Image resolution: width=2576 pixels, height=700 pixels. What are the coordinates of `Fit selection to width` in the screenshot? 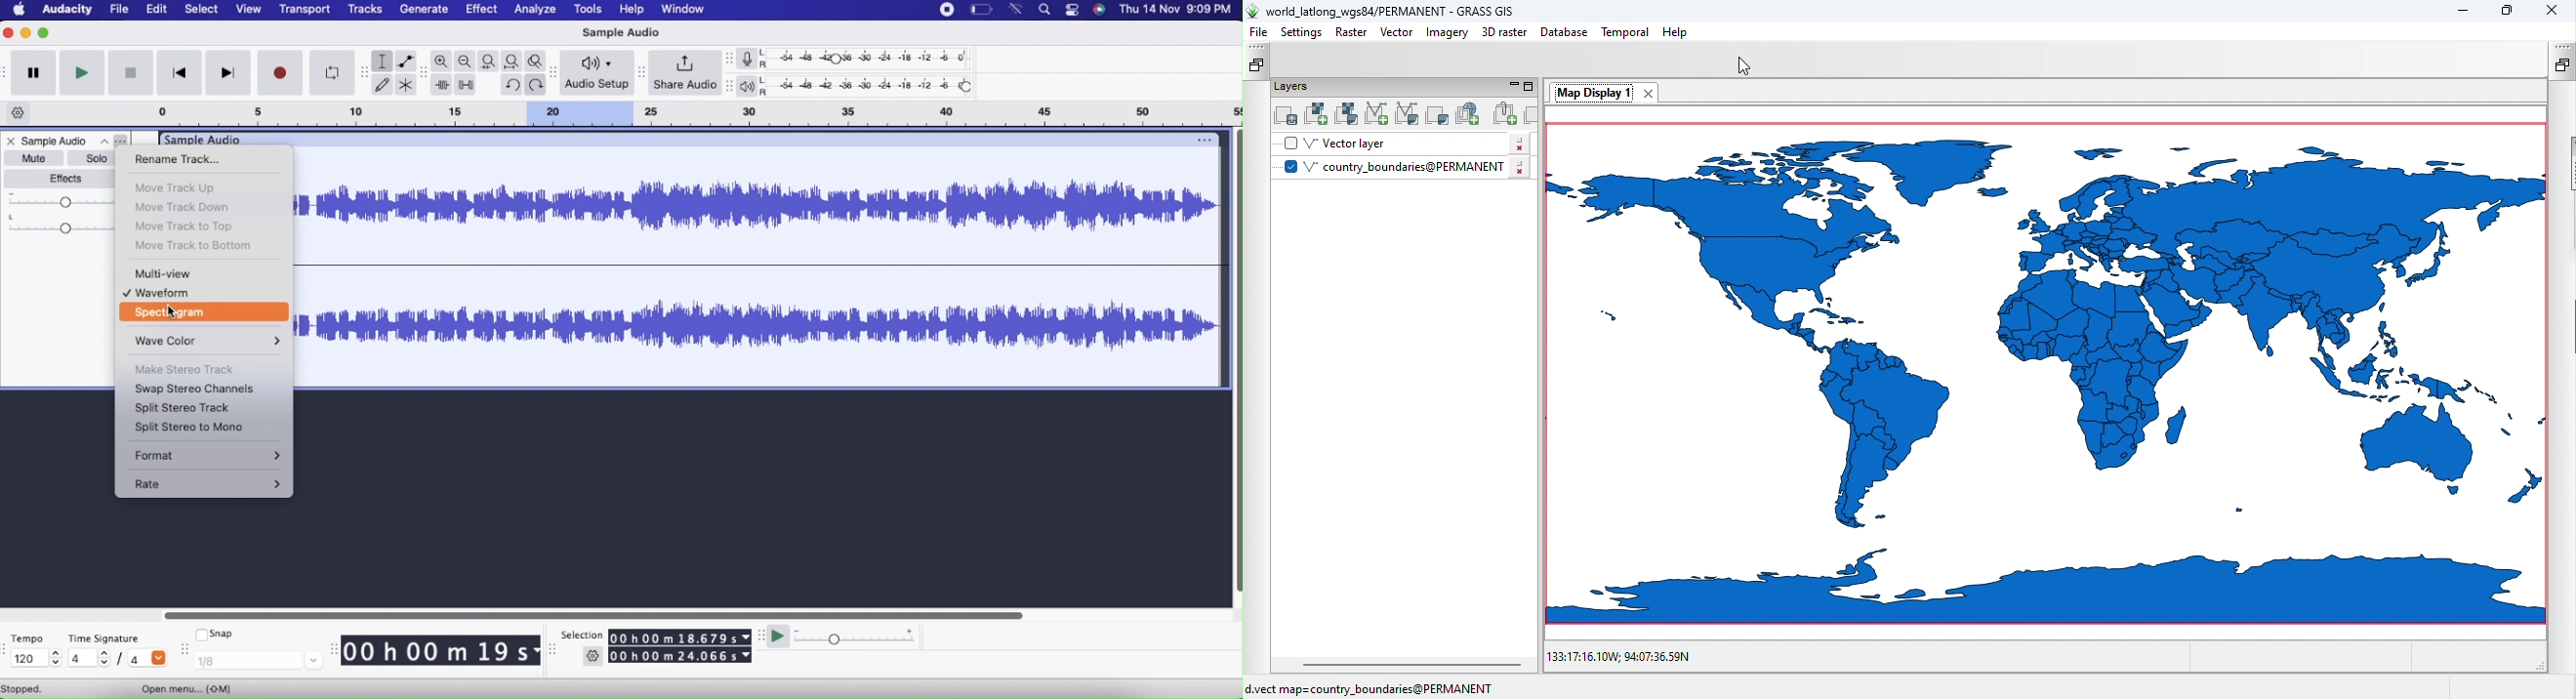 It's located at (489, 61).